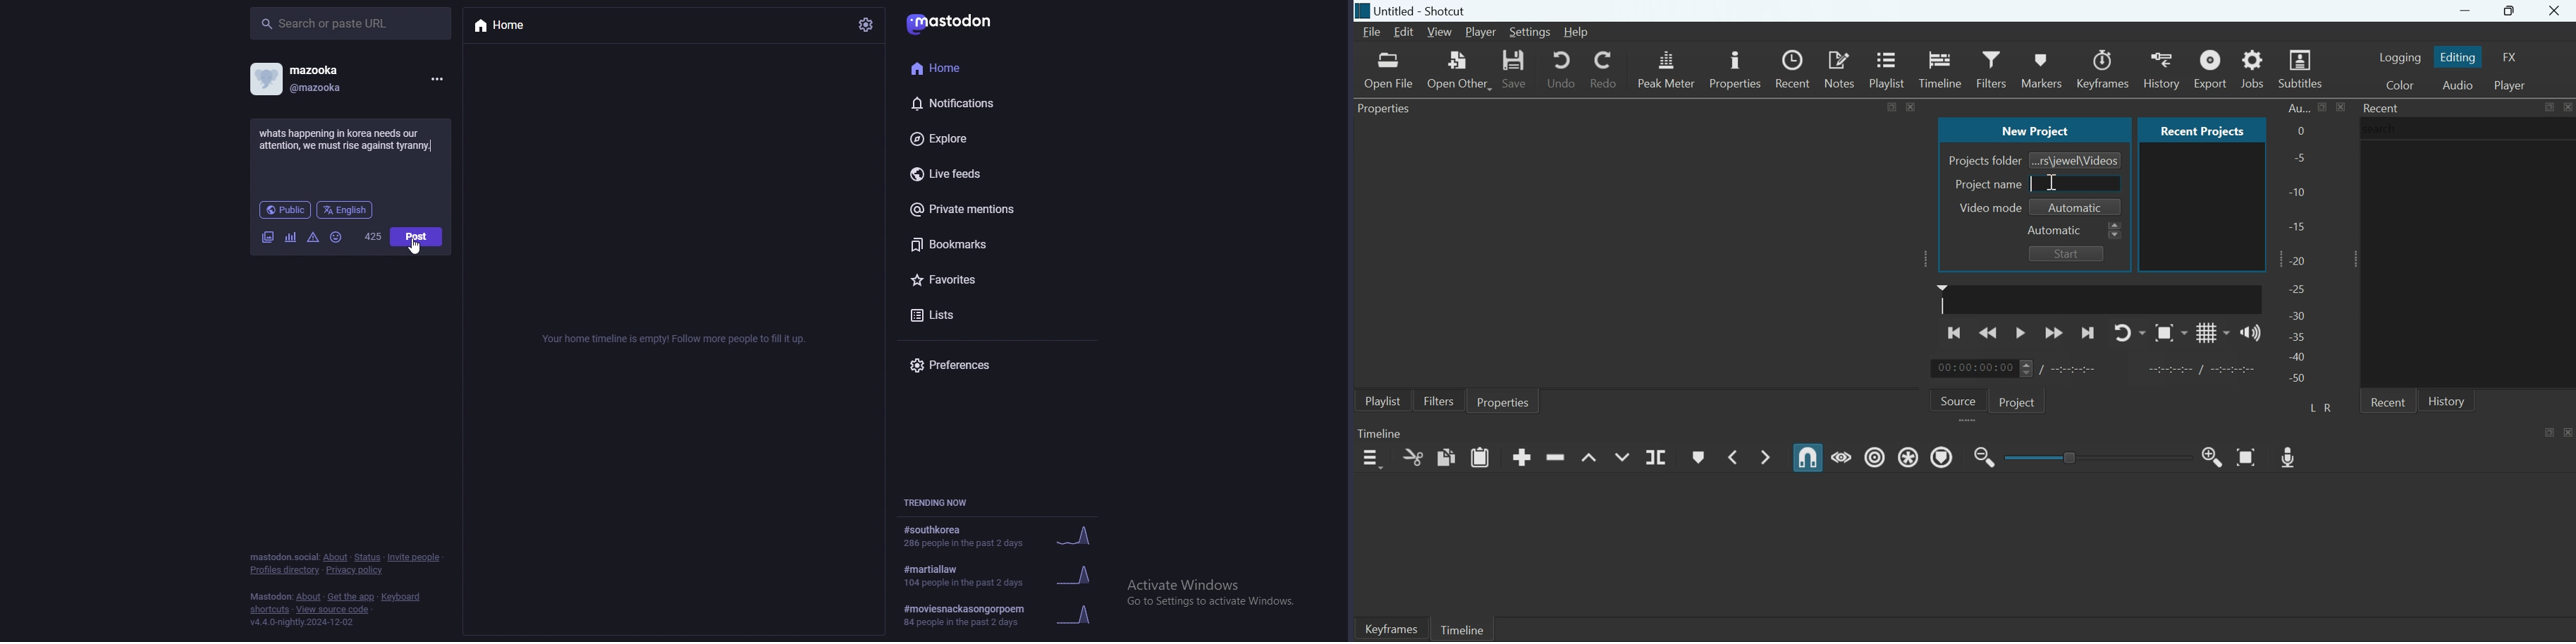 Image resolution: width=2576 pixels, height=644 pixels. Describe the element at coordinates (1461, 628) in the screenshot. I see `Timeline` at that location.